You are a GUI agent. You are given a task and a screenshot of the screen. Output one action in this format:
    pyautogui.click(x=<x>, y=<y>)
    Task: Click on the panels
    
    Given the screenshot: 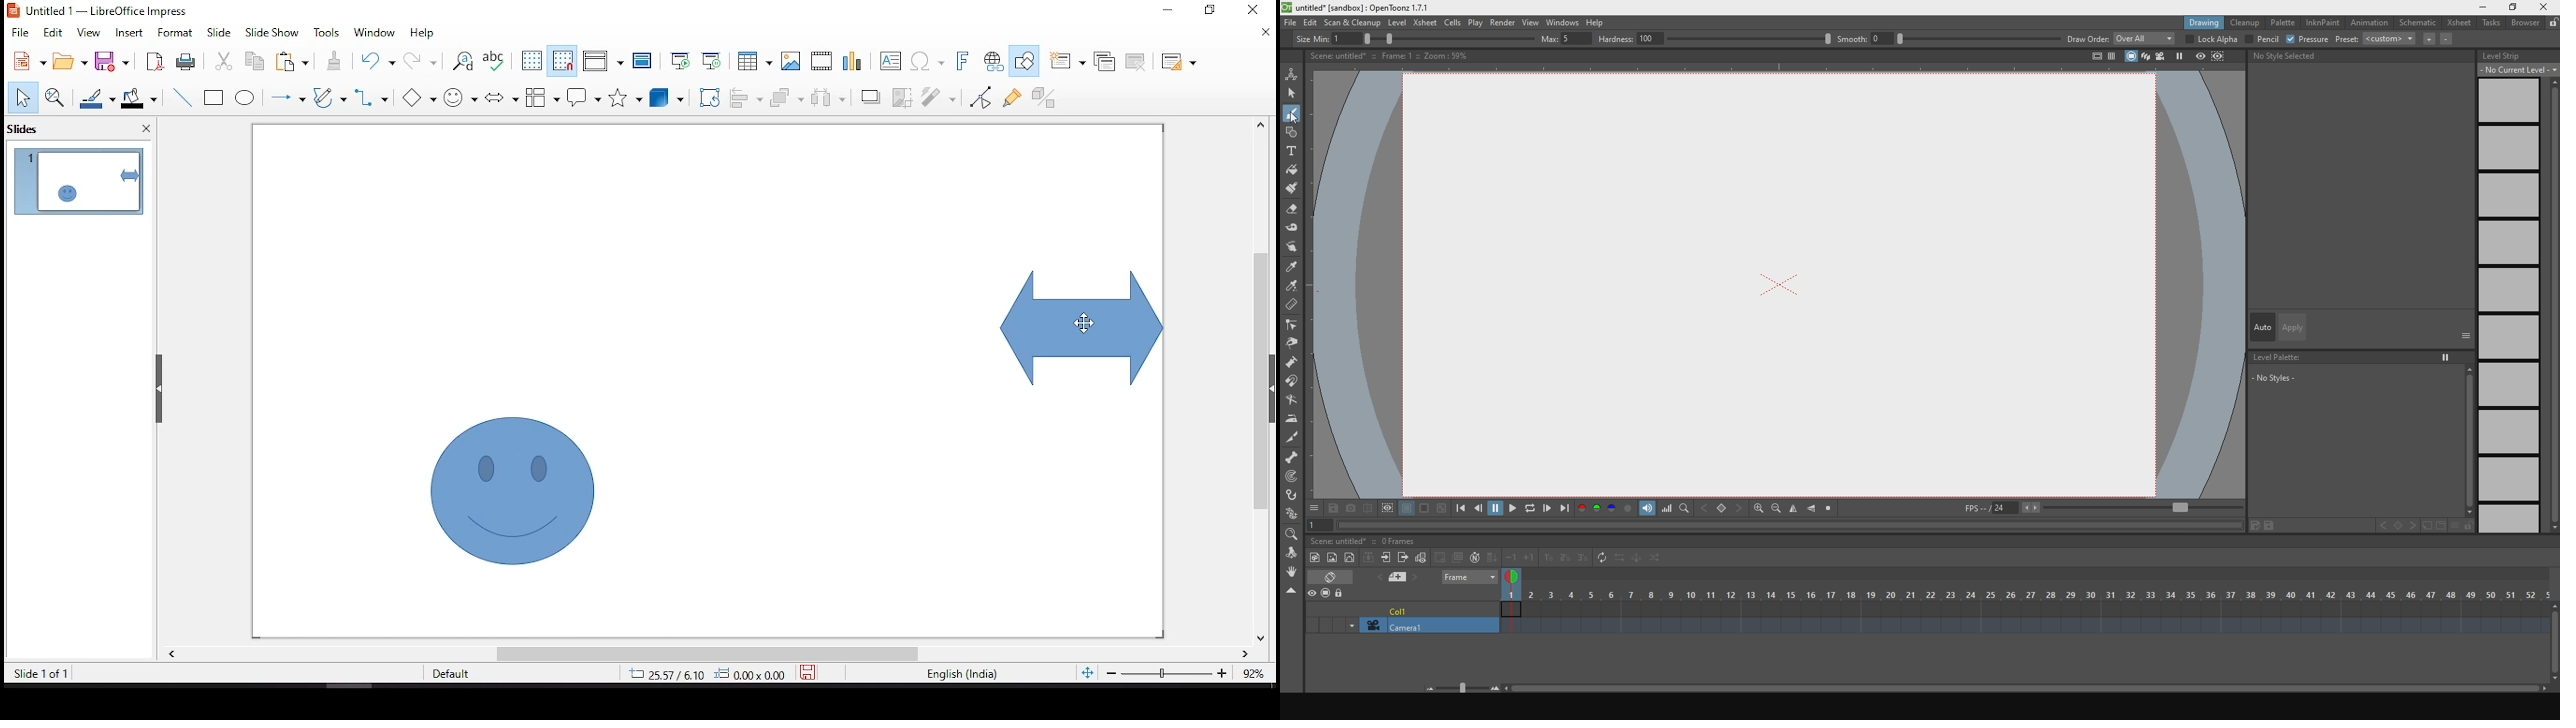 What is the action you would take?
    pyautogui.click(x=2112, y=58)
    